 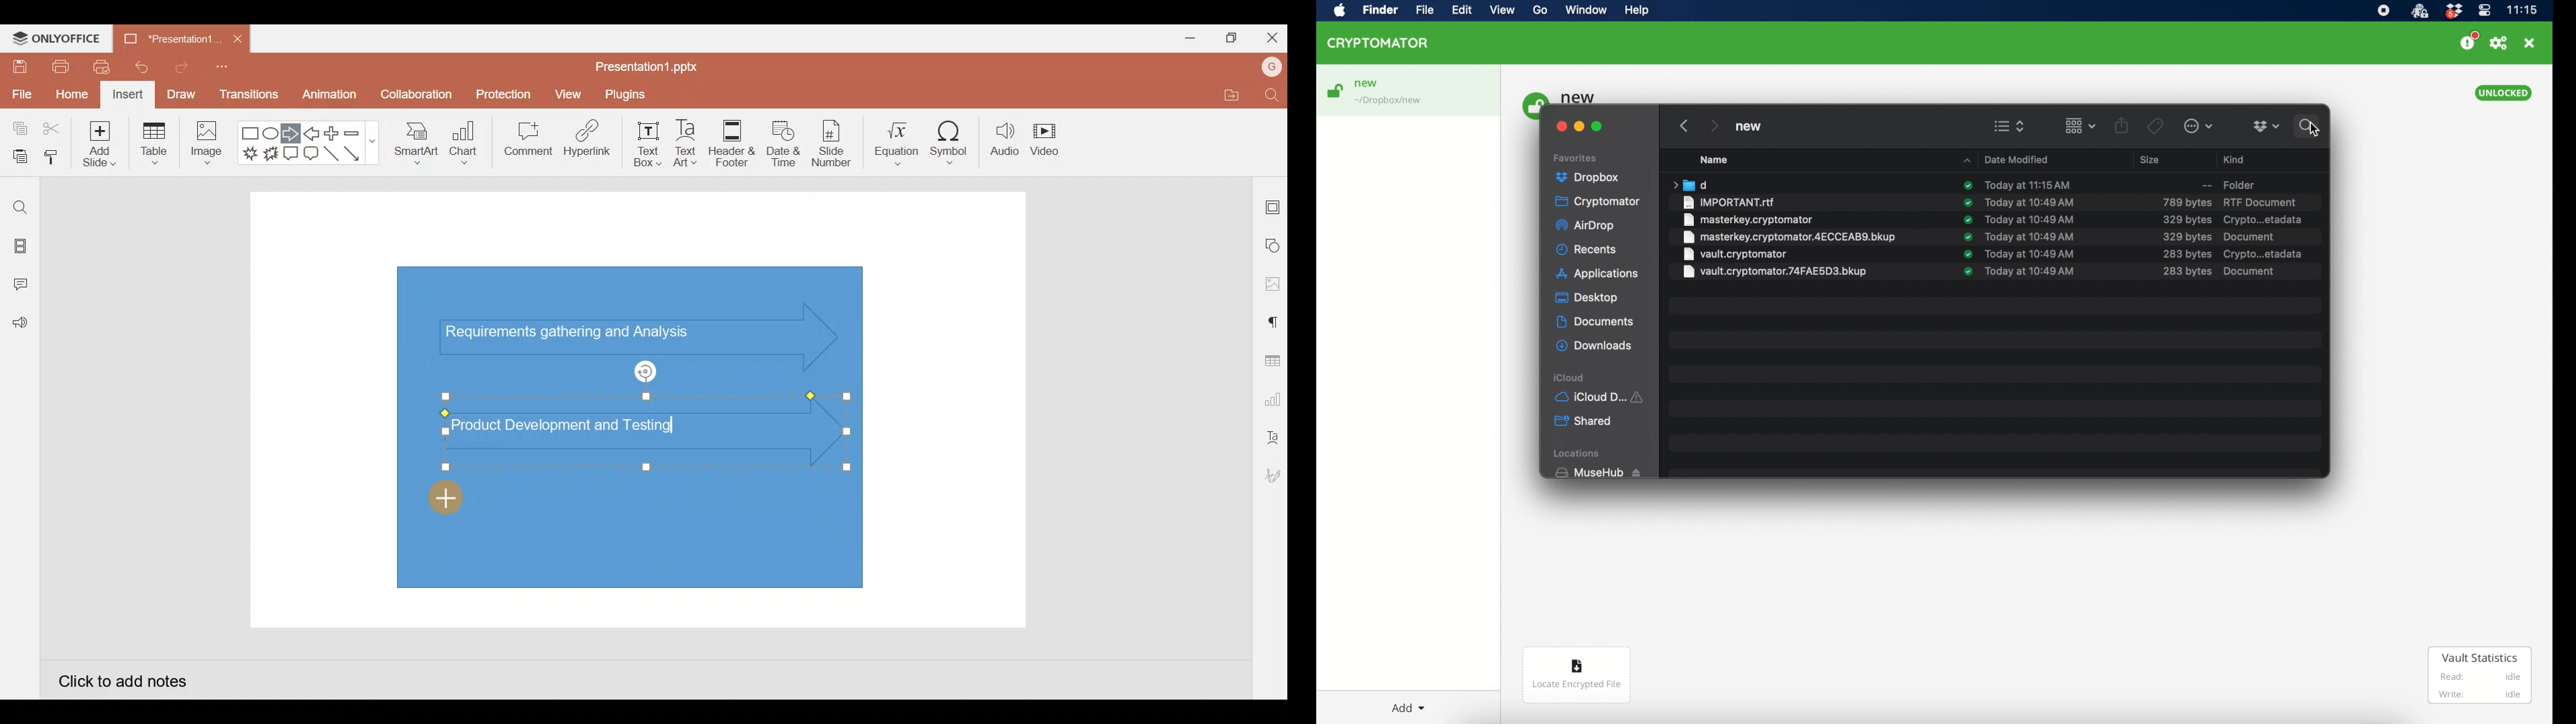 I want to click on Text Art, so click(x=691, y=140).